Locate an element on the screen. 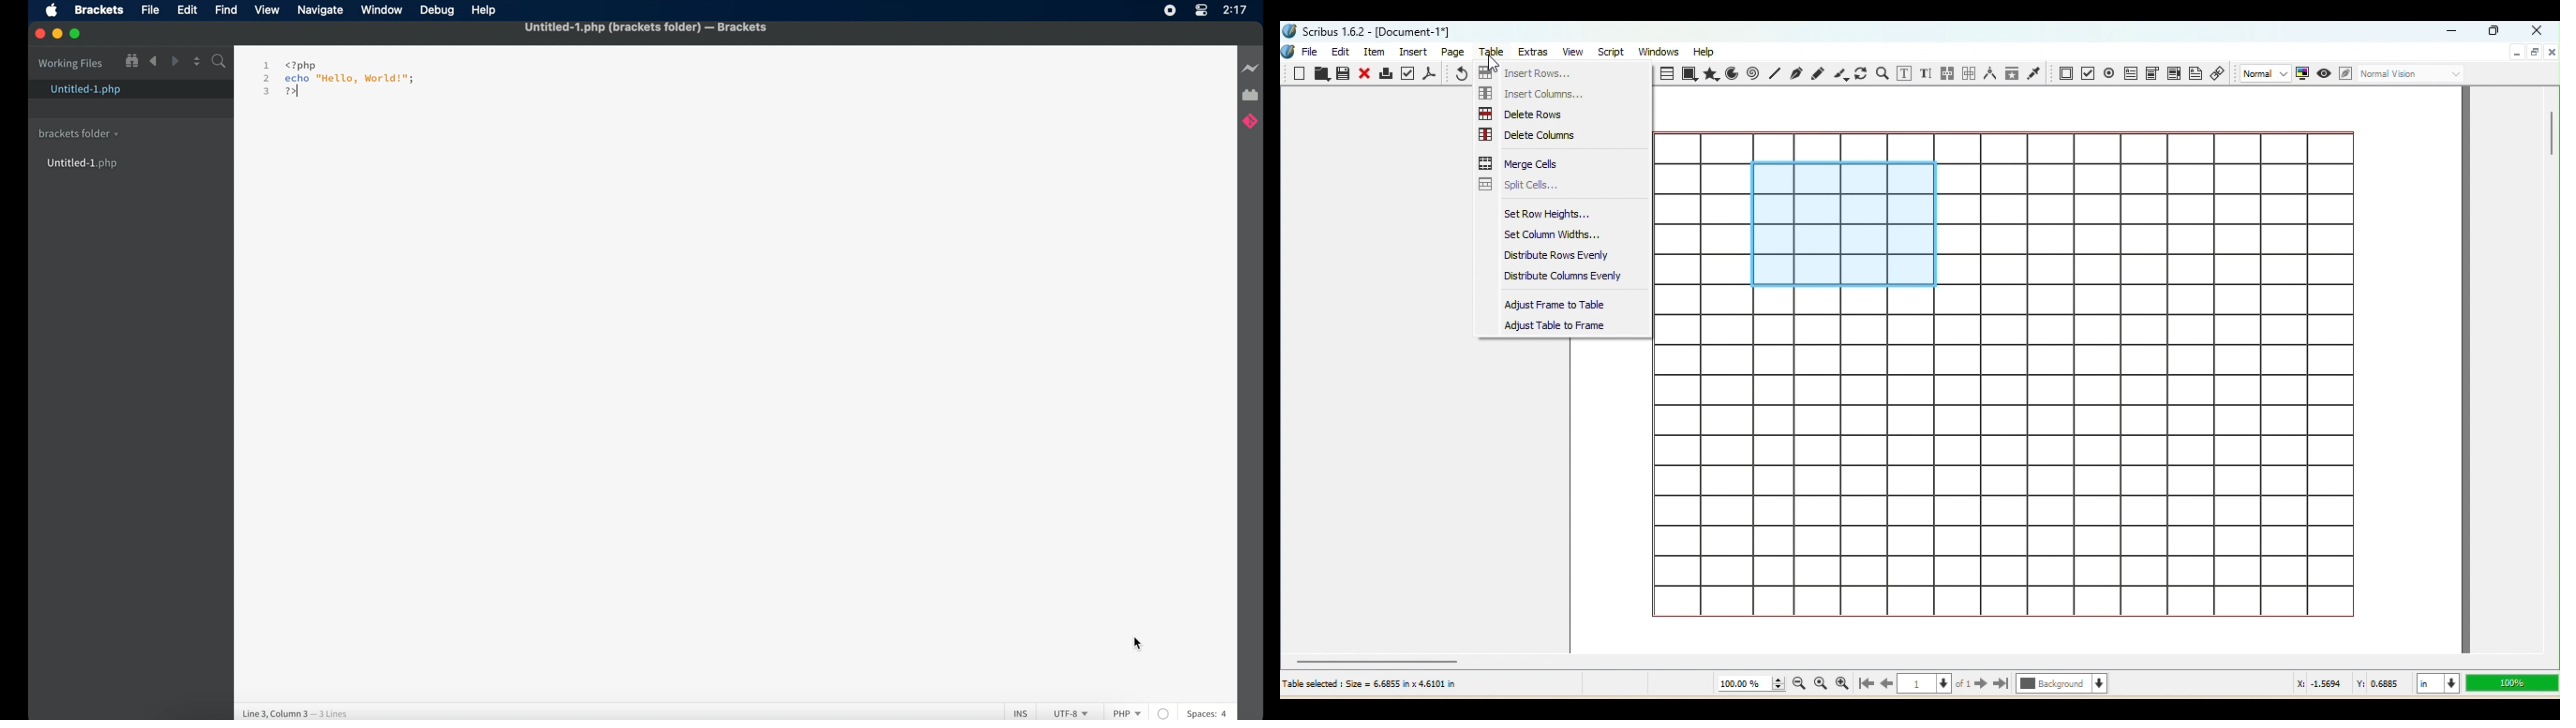 This screenshot has width=2576, height=728. untitled-1 ph is located at coordinates (84, 164).